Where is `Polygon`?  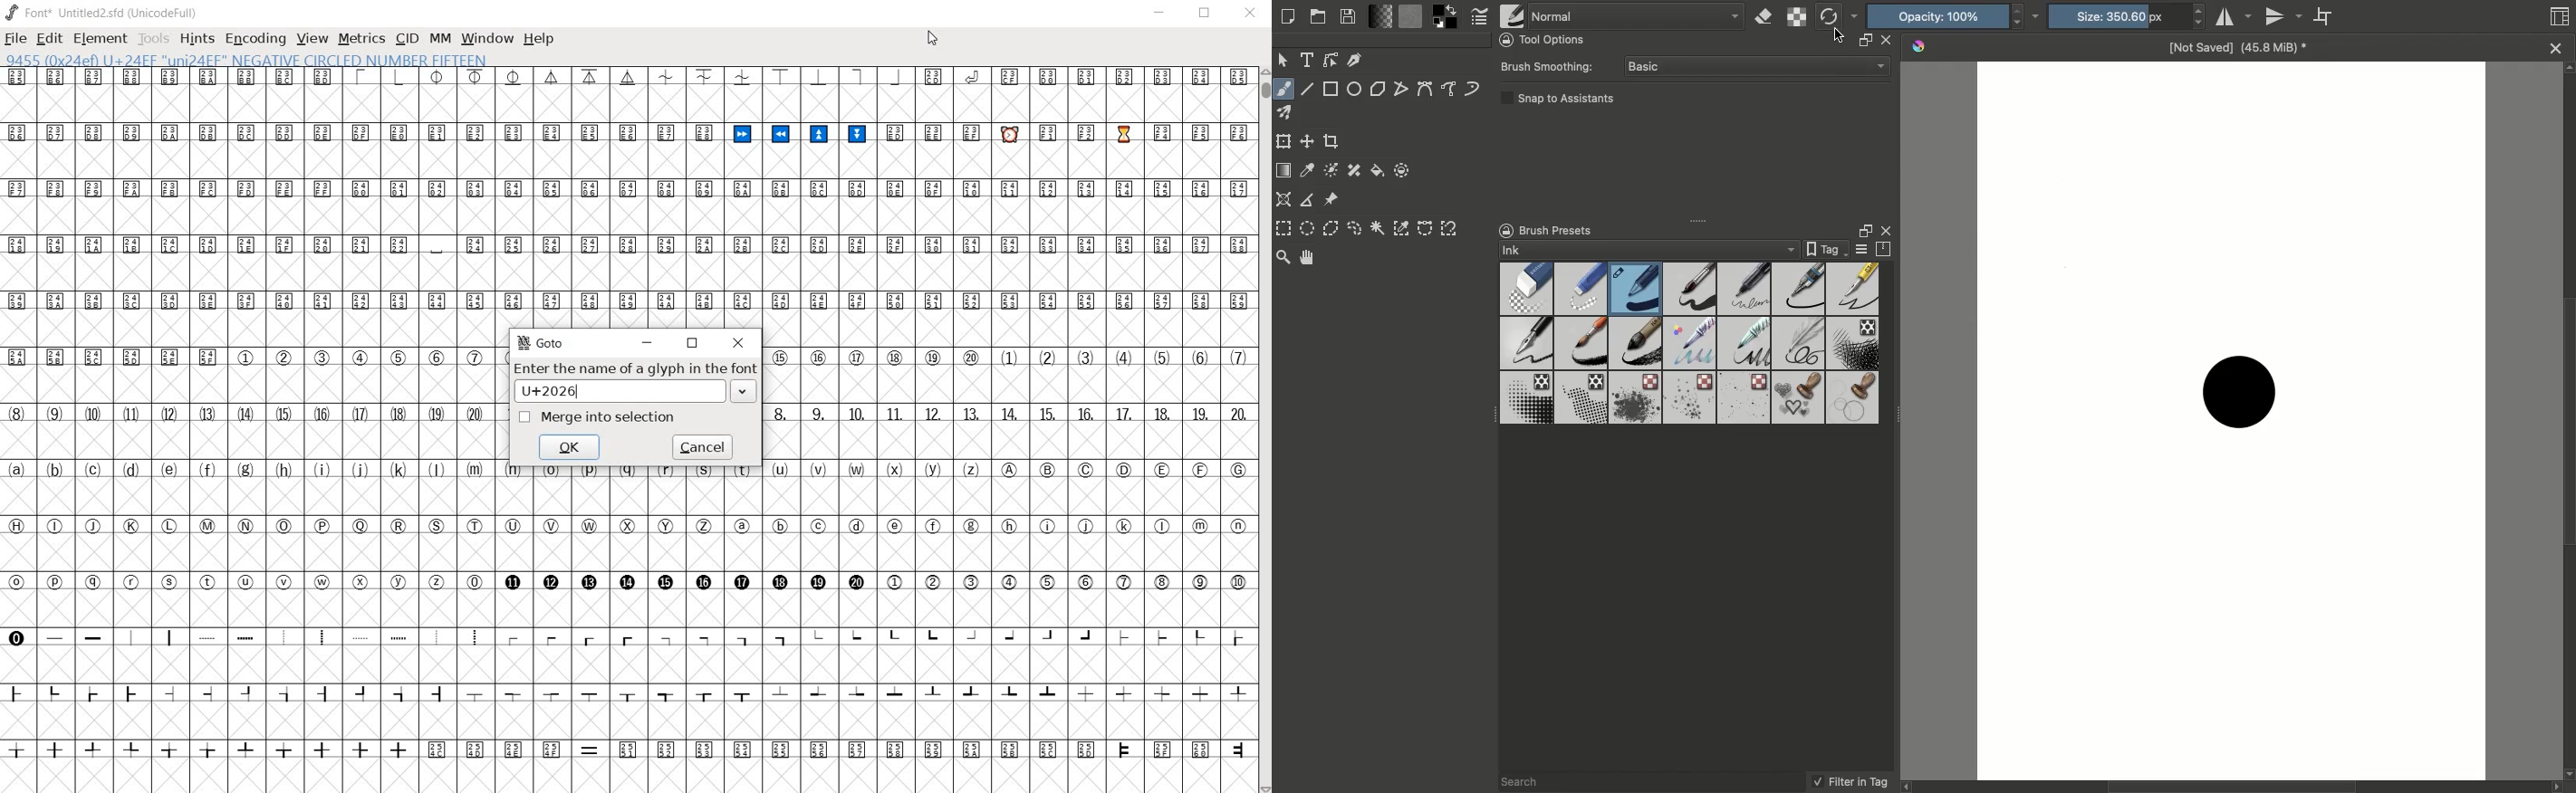
Polygon is located at coordinates (1379, 91).